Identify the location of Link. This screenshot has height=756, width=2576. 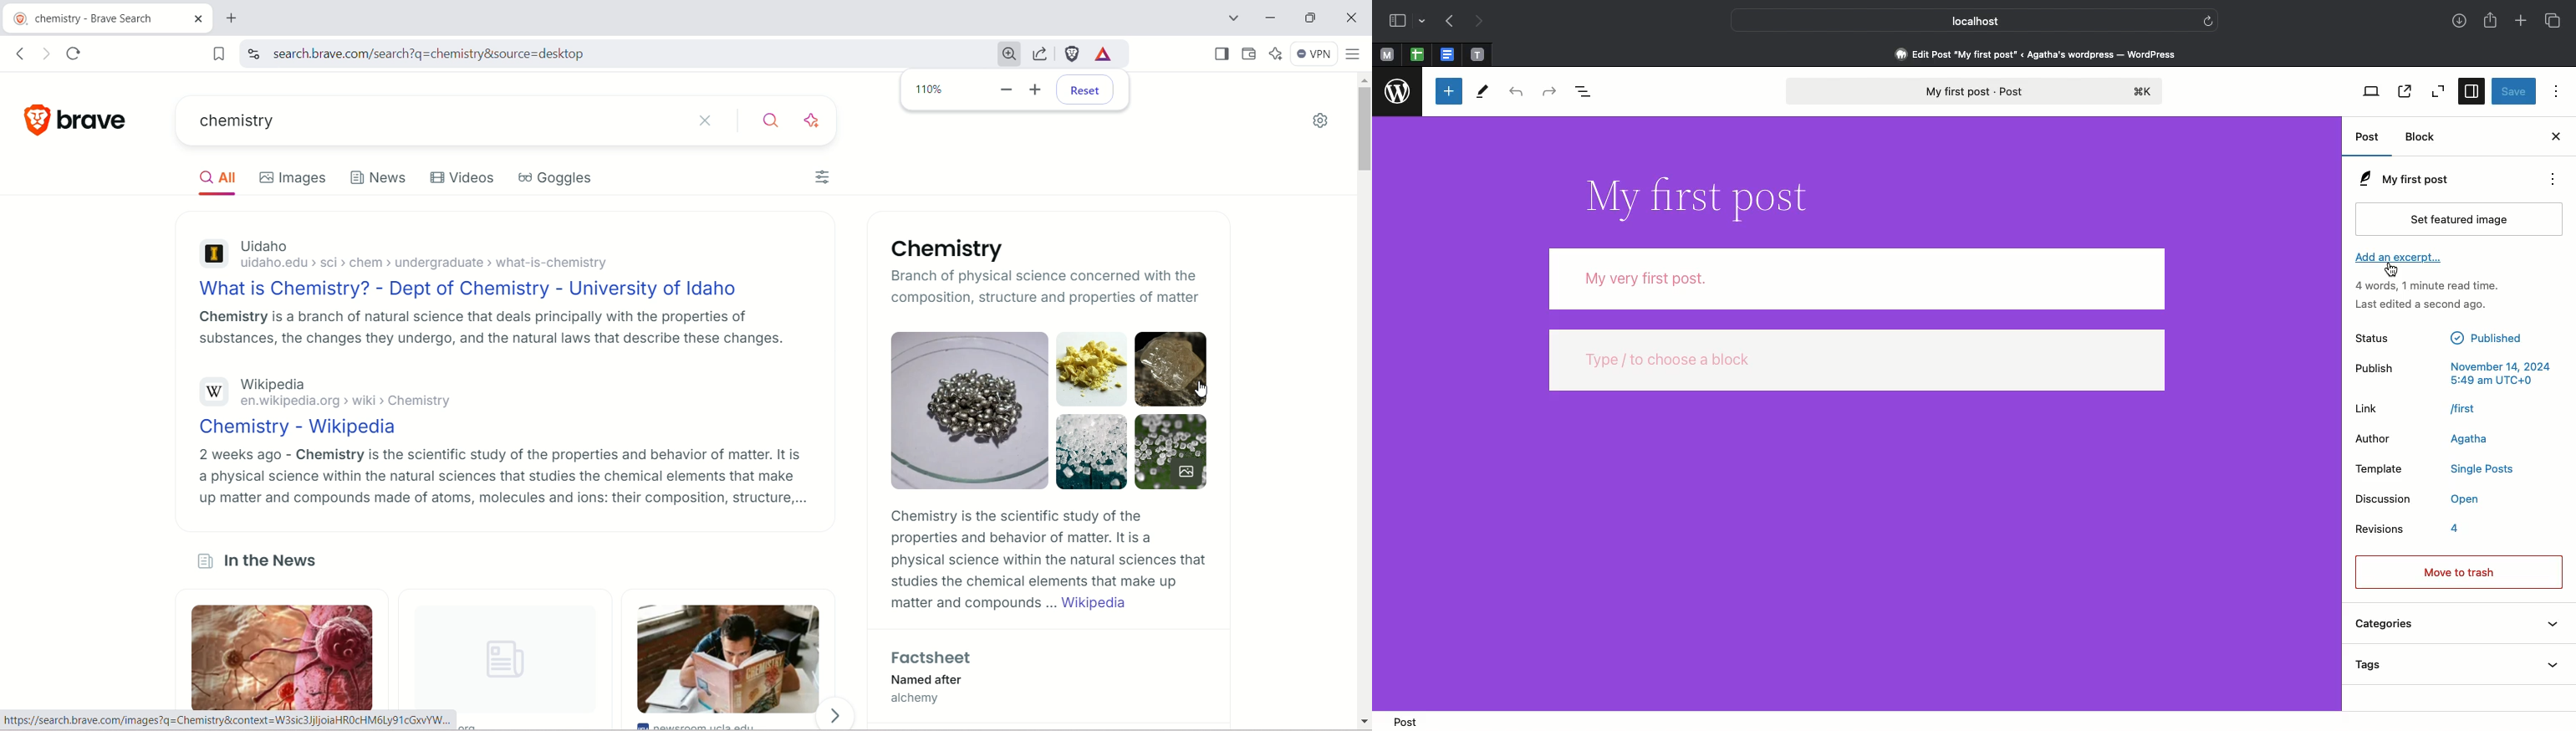
(2417, 408).